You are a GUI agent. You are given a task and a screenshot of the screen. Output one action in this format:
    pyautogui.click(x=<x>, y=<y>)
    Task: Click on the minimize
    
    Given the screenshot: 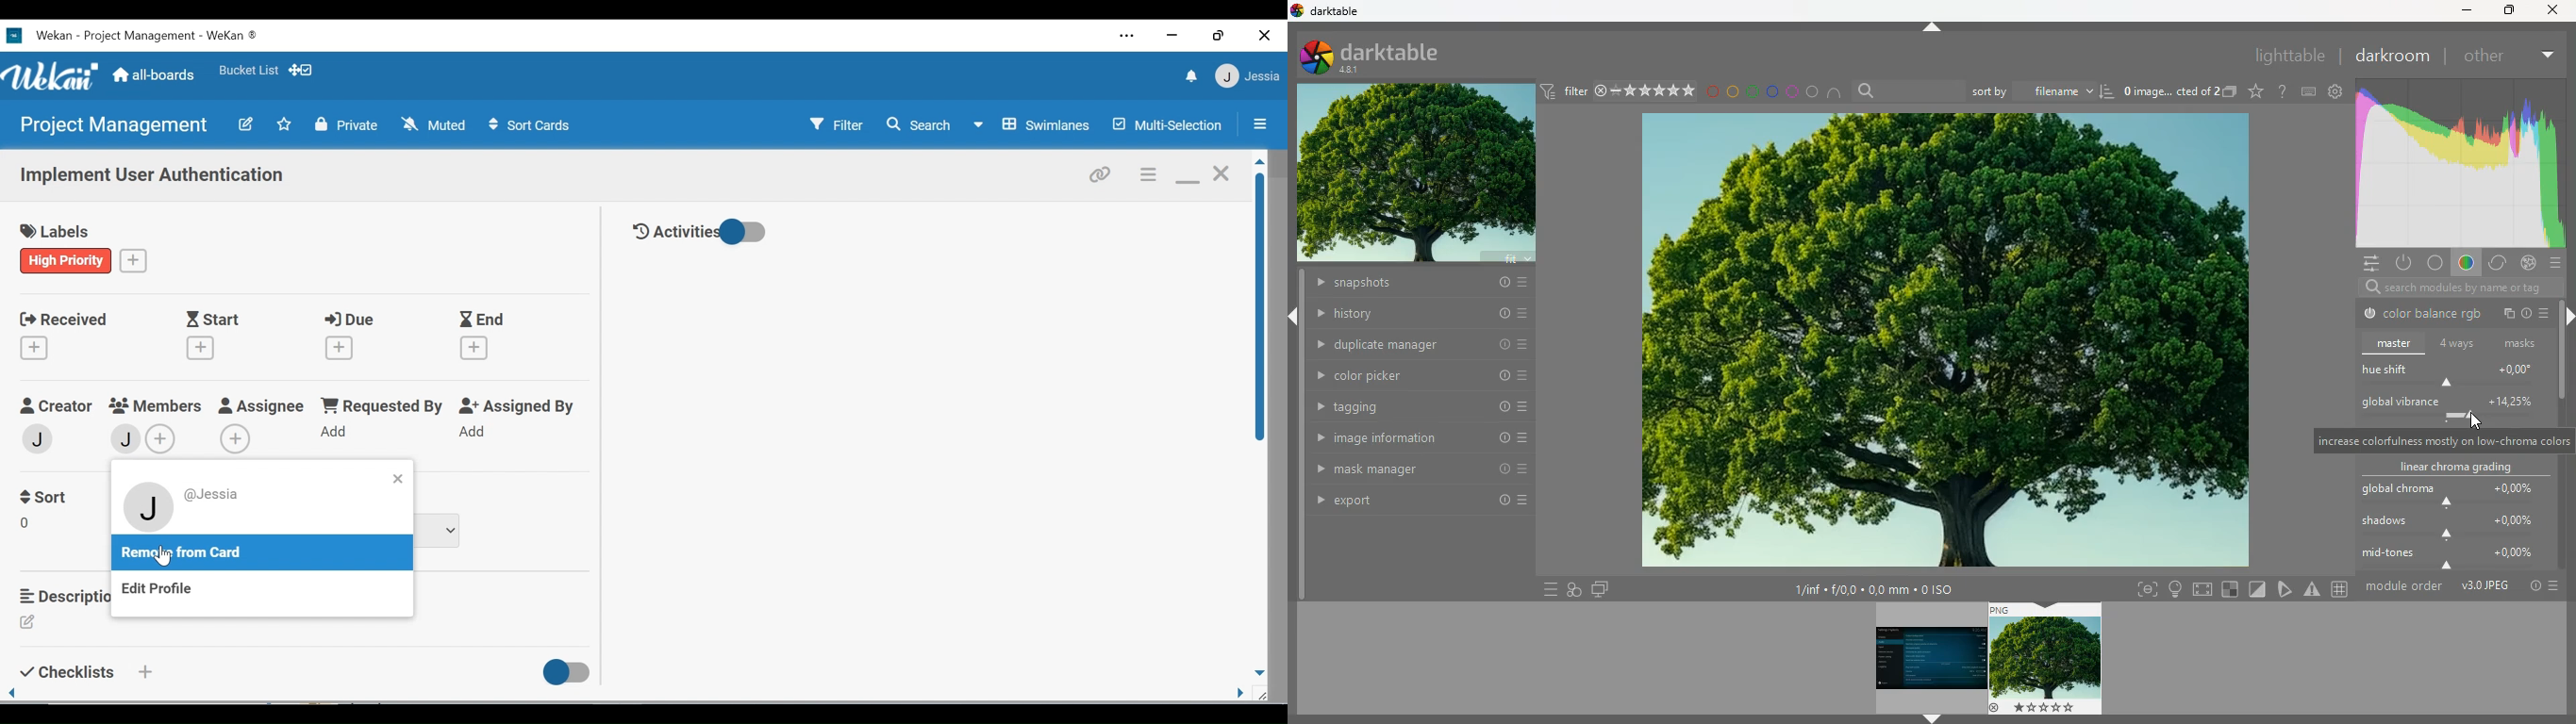 What is the action you would take?
    pyautogui.click(x=1174, y=36)
    